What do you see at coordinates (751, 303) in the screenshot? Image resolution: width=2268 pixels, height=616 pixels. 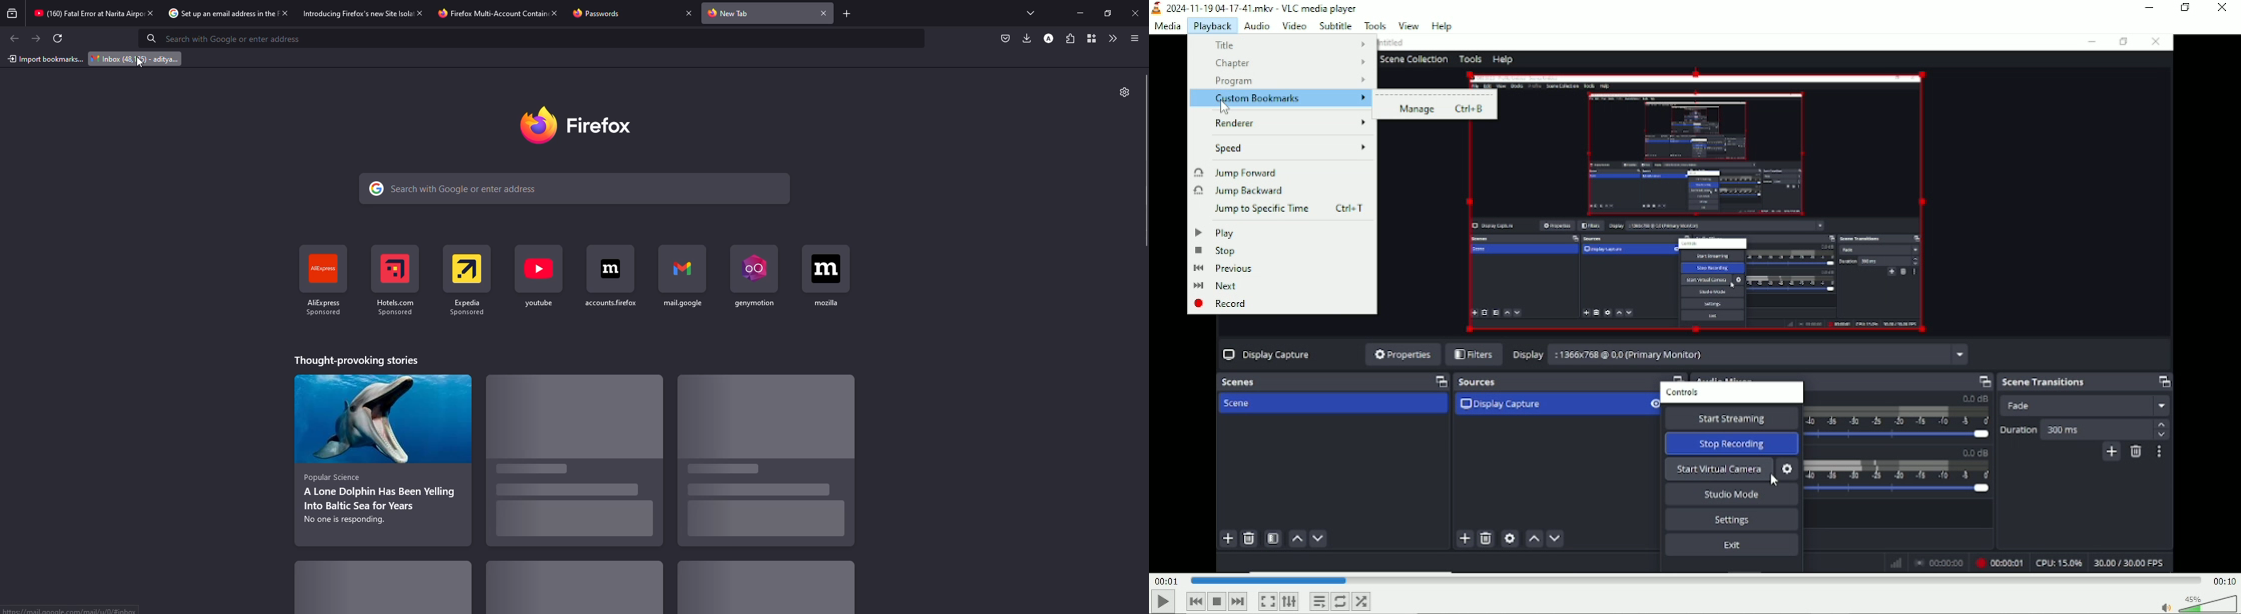 I see `genymotion` at bounding box center [751, 303].